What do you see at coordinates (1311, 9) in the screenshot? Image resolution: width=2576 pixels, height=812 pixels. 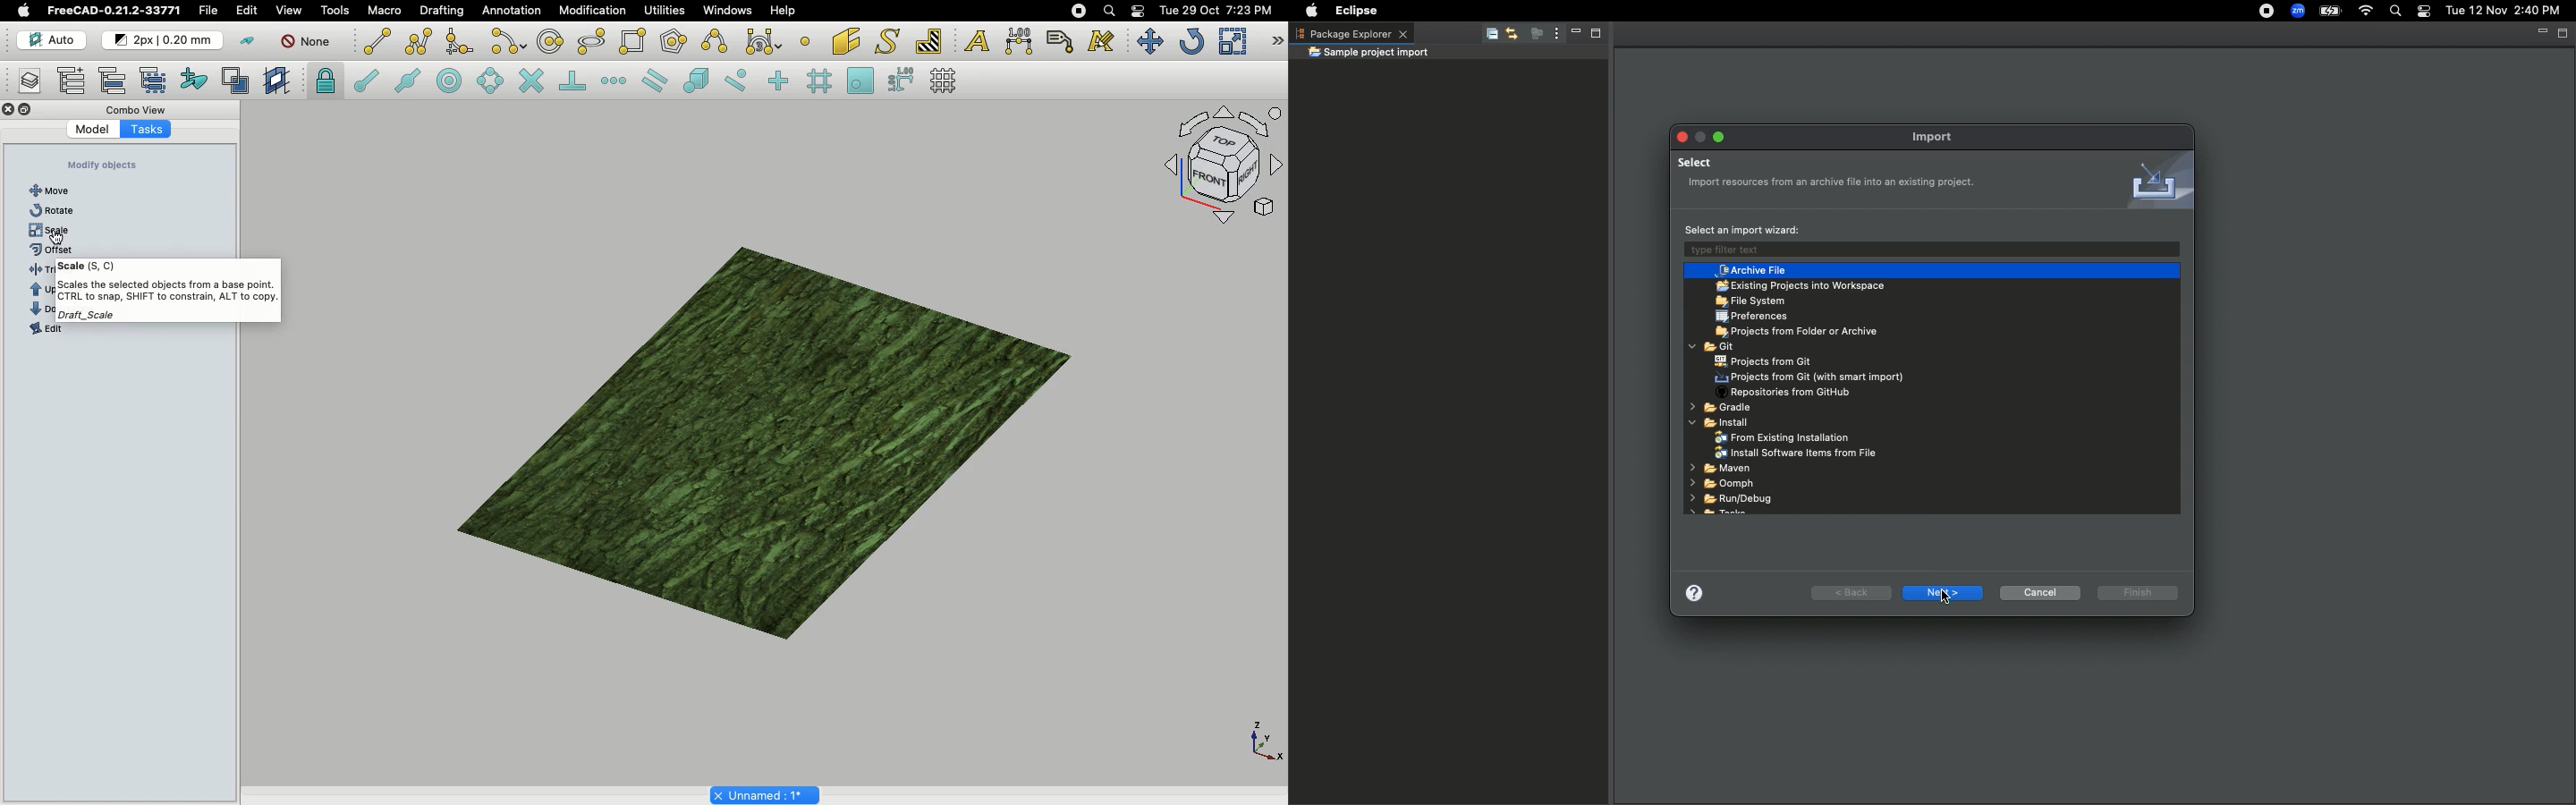 I see `Apple logo` at bounding box center [1311, 9].